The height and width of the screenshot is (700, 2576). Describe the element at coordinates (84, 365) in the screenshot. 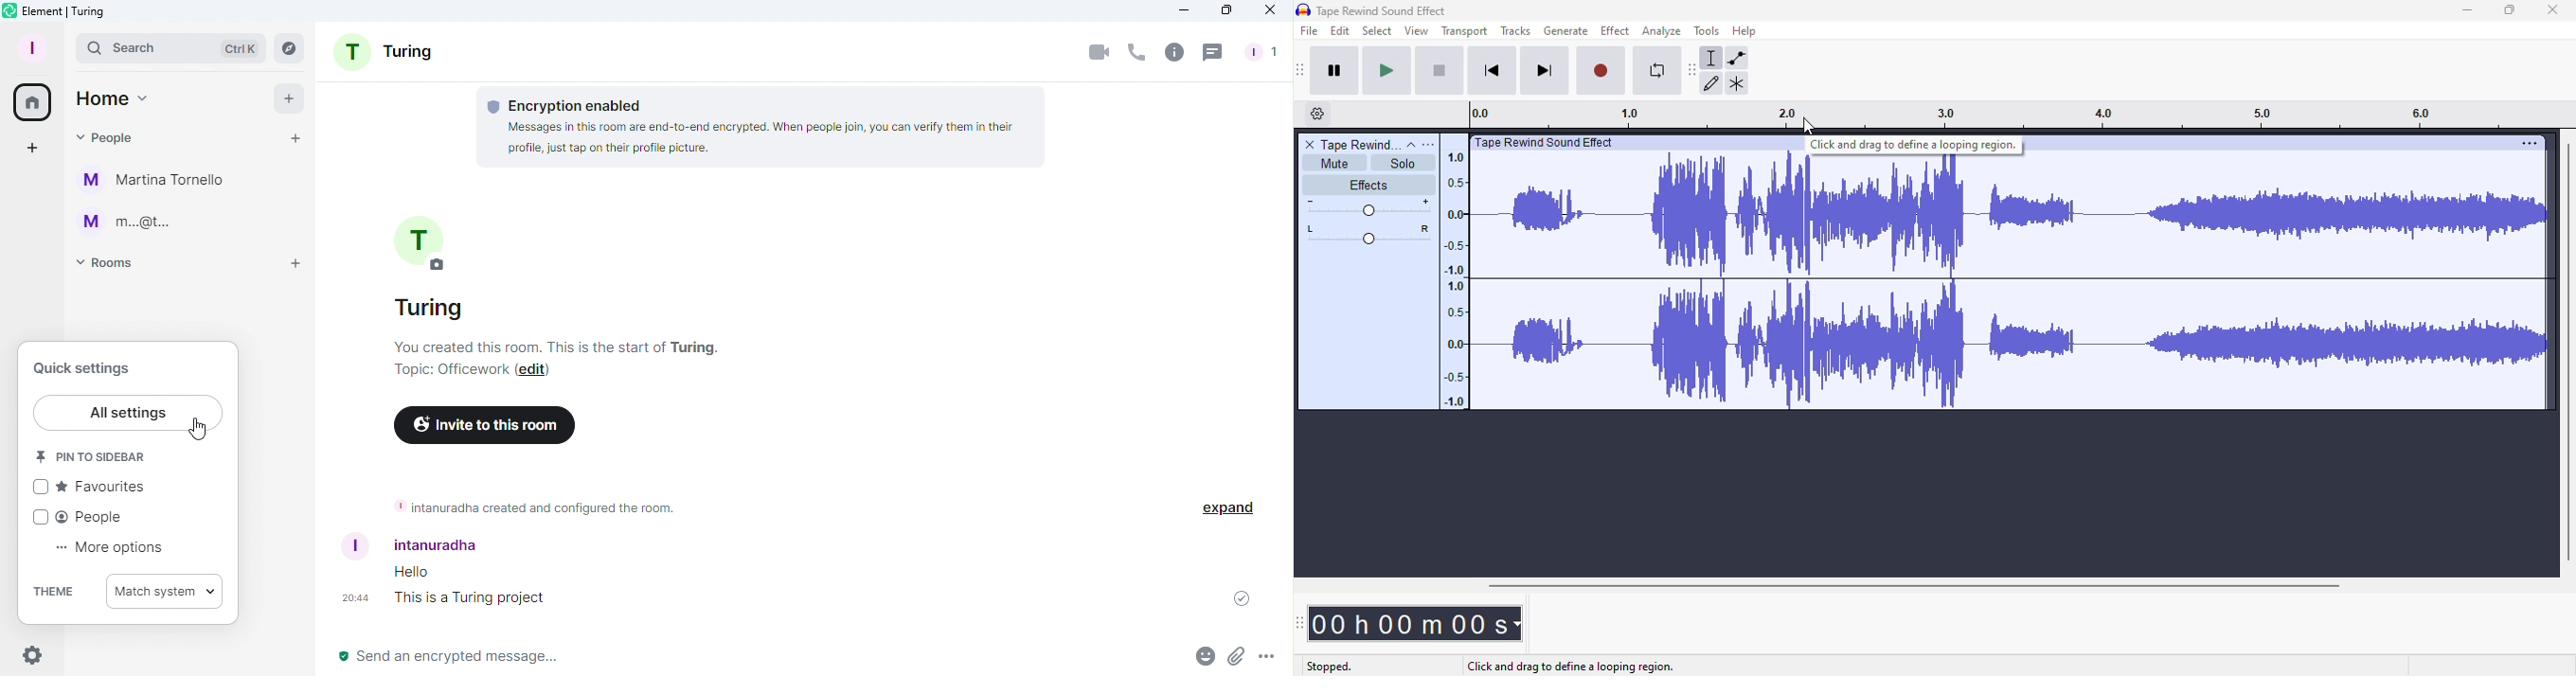

I see `Quick settings` at that location.